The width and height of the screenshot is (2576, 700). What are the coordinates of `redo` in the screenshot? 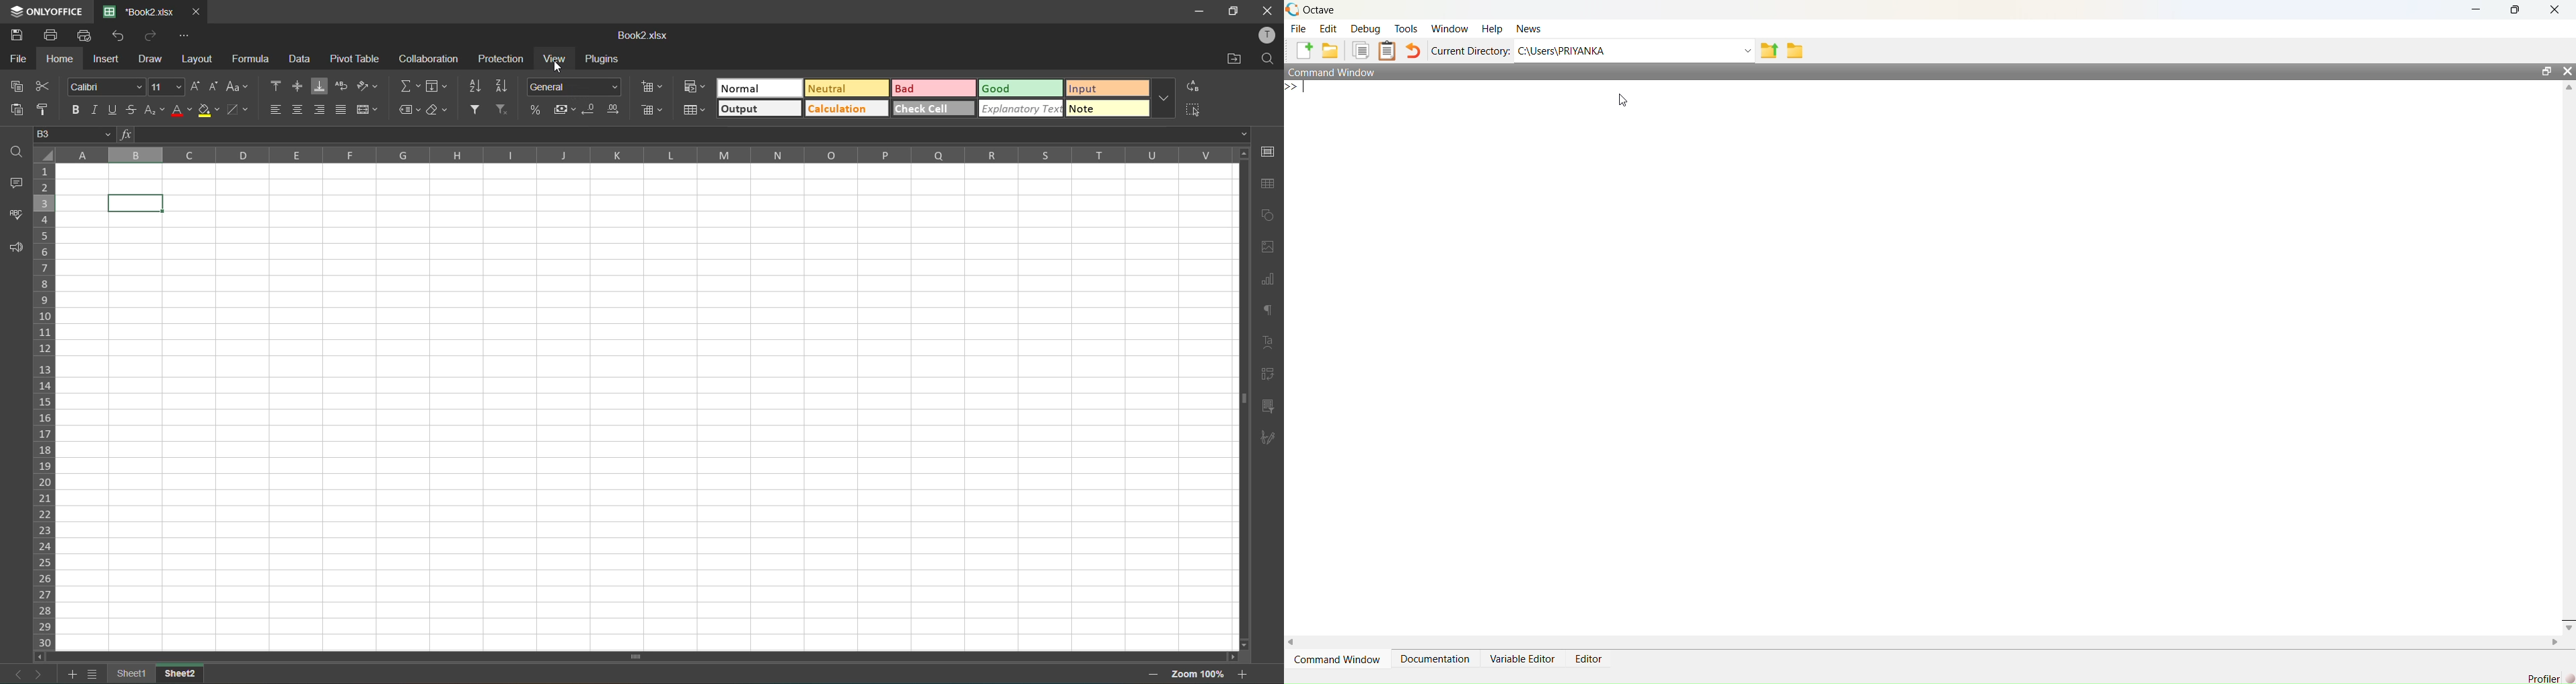 It's located at (150, 37).